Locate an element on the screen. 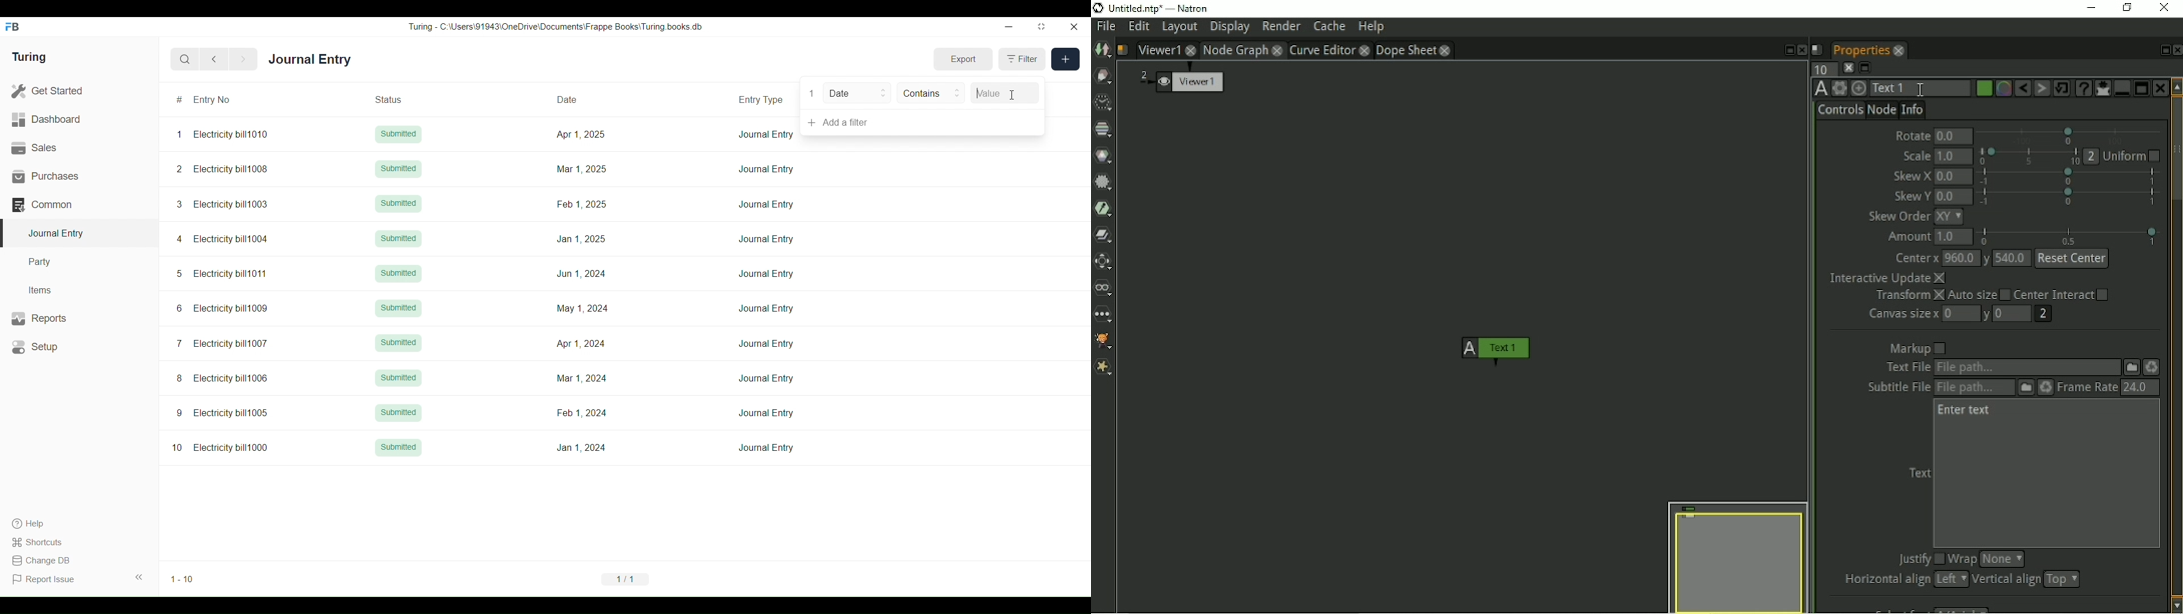 The image size is (2184, 616). Journal Entry is located at coordinates (766, 134).